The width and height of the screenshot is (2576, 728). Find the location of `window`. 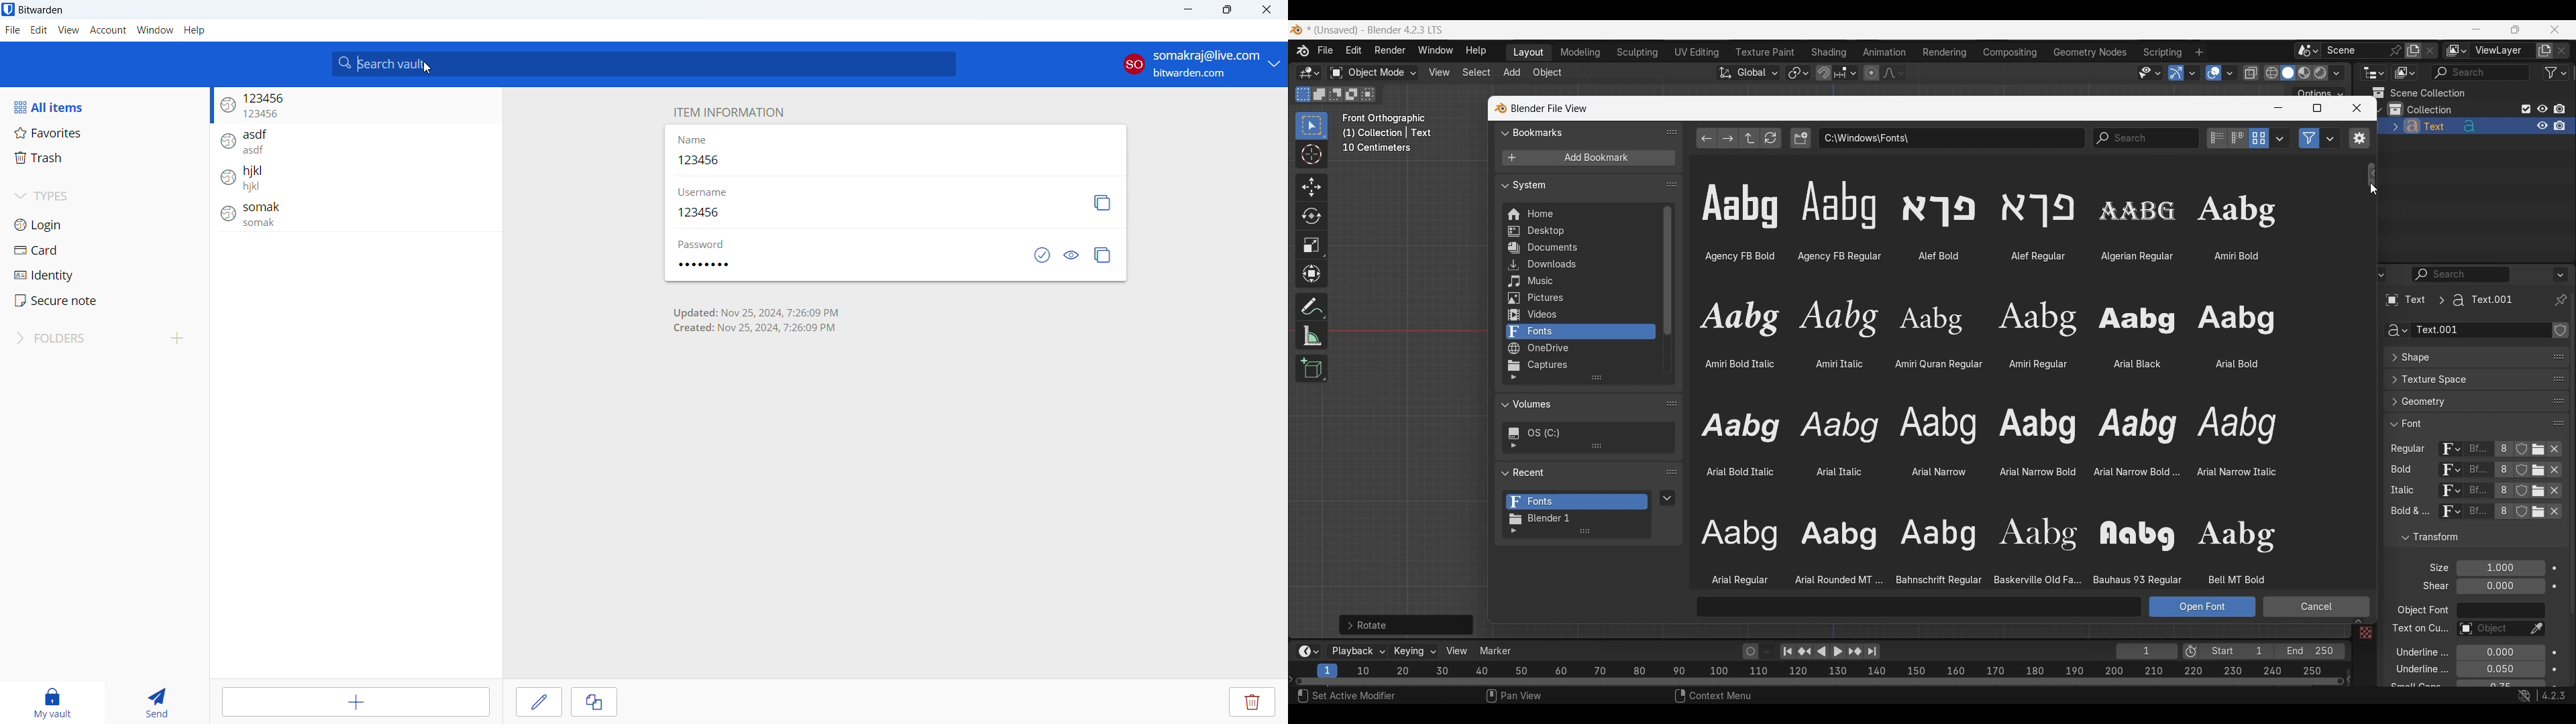

window is located at coordinates (156, 30).